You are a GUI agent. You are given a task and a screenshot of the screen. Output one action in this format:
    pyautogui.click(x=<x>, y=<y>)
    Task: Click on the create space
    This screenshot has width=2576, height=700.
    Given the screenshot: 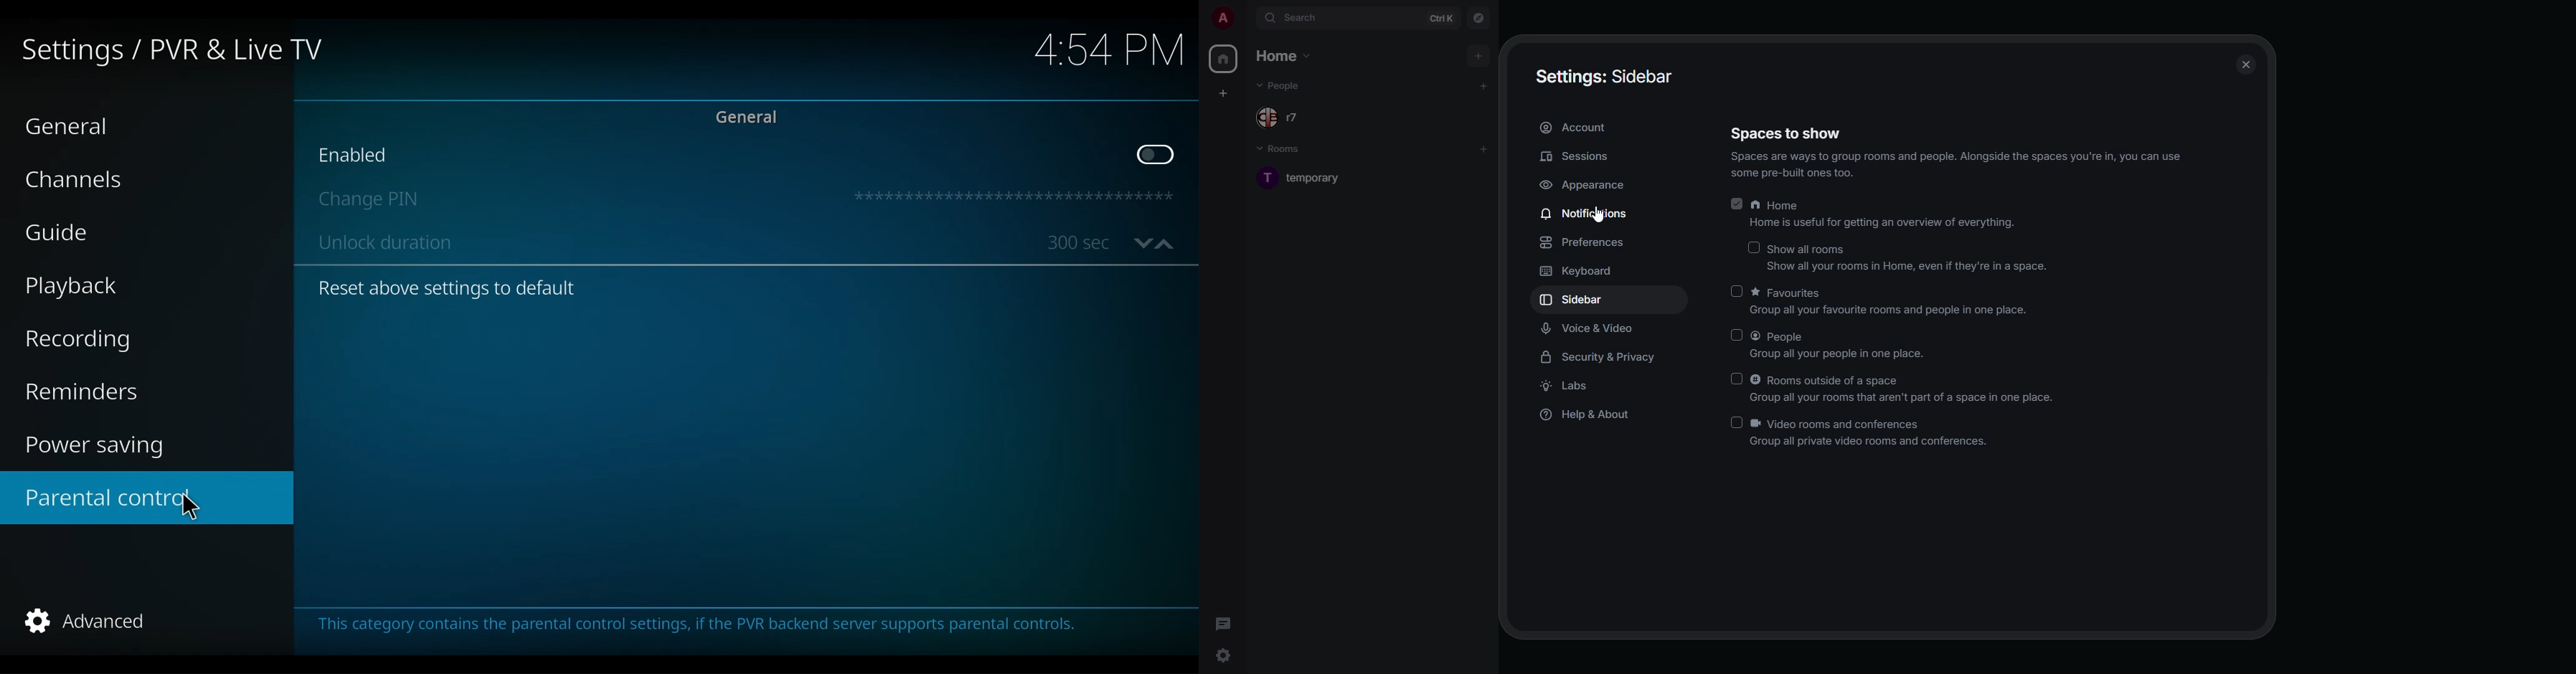 What is the action you would take?
    pyautogui.click(x=1223, y=92)
    